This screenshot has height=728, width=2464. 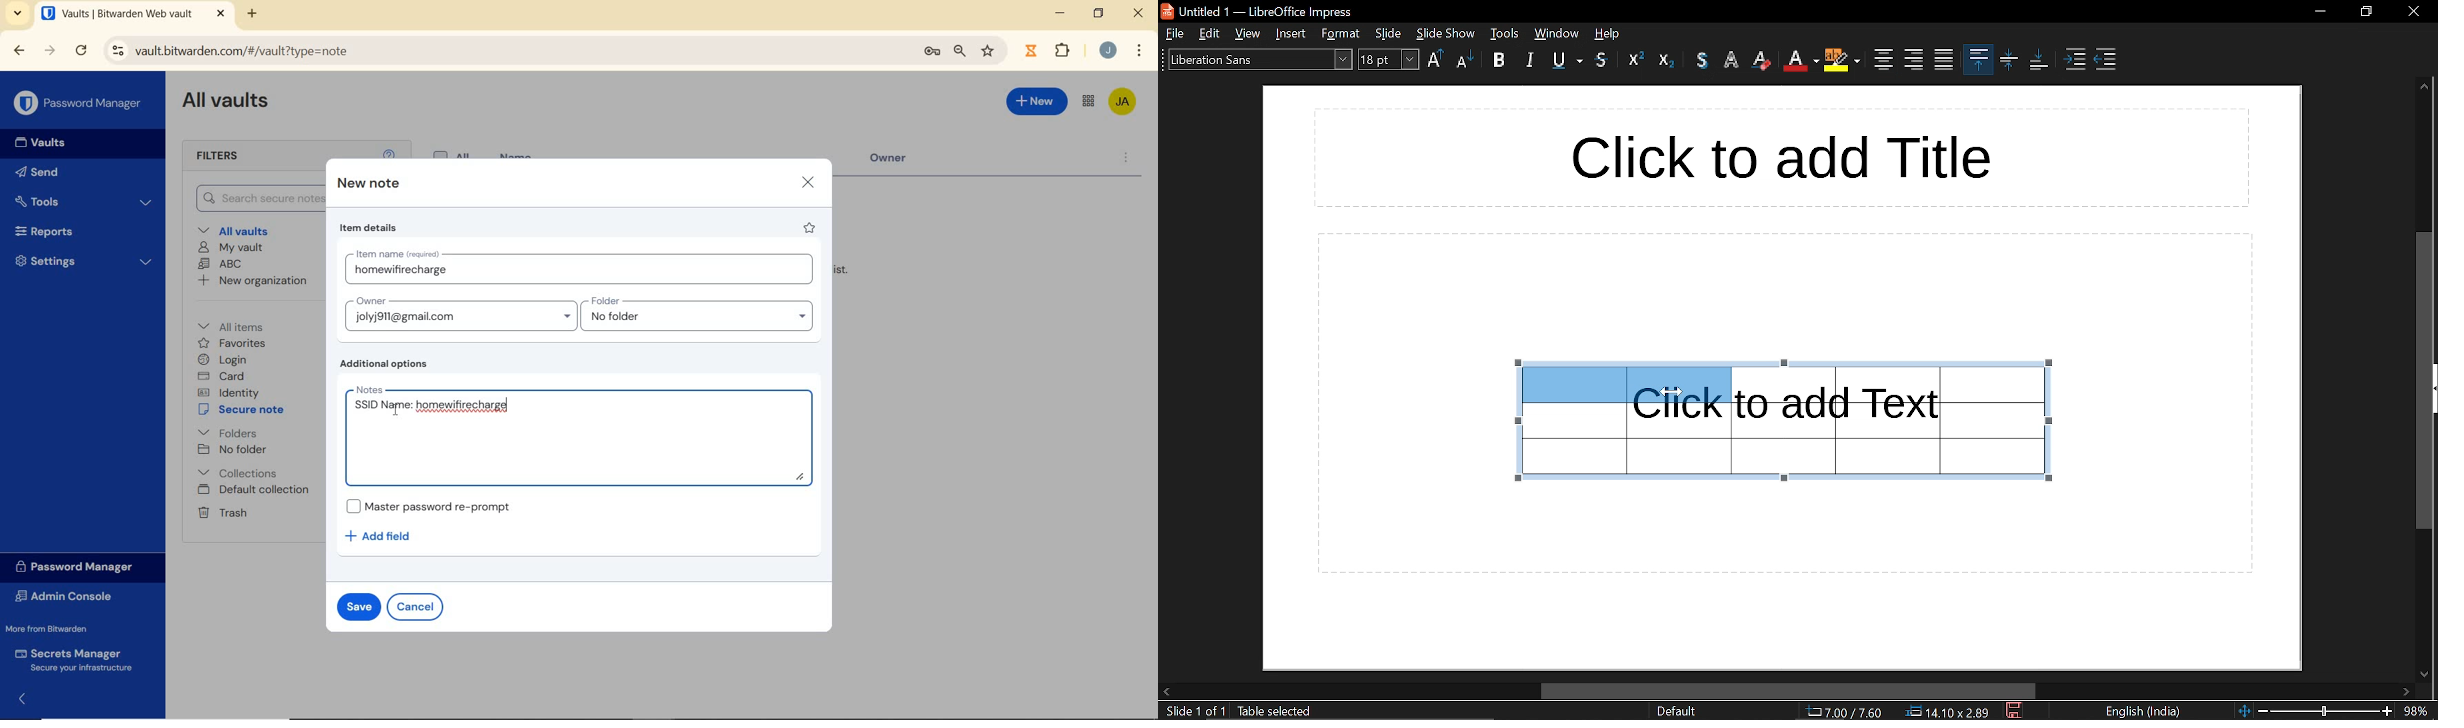 I want to click on cancel, so click(x=415, y=608).